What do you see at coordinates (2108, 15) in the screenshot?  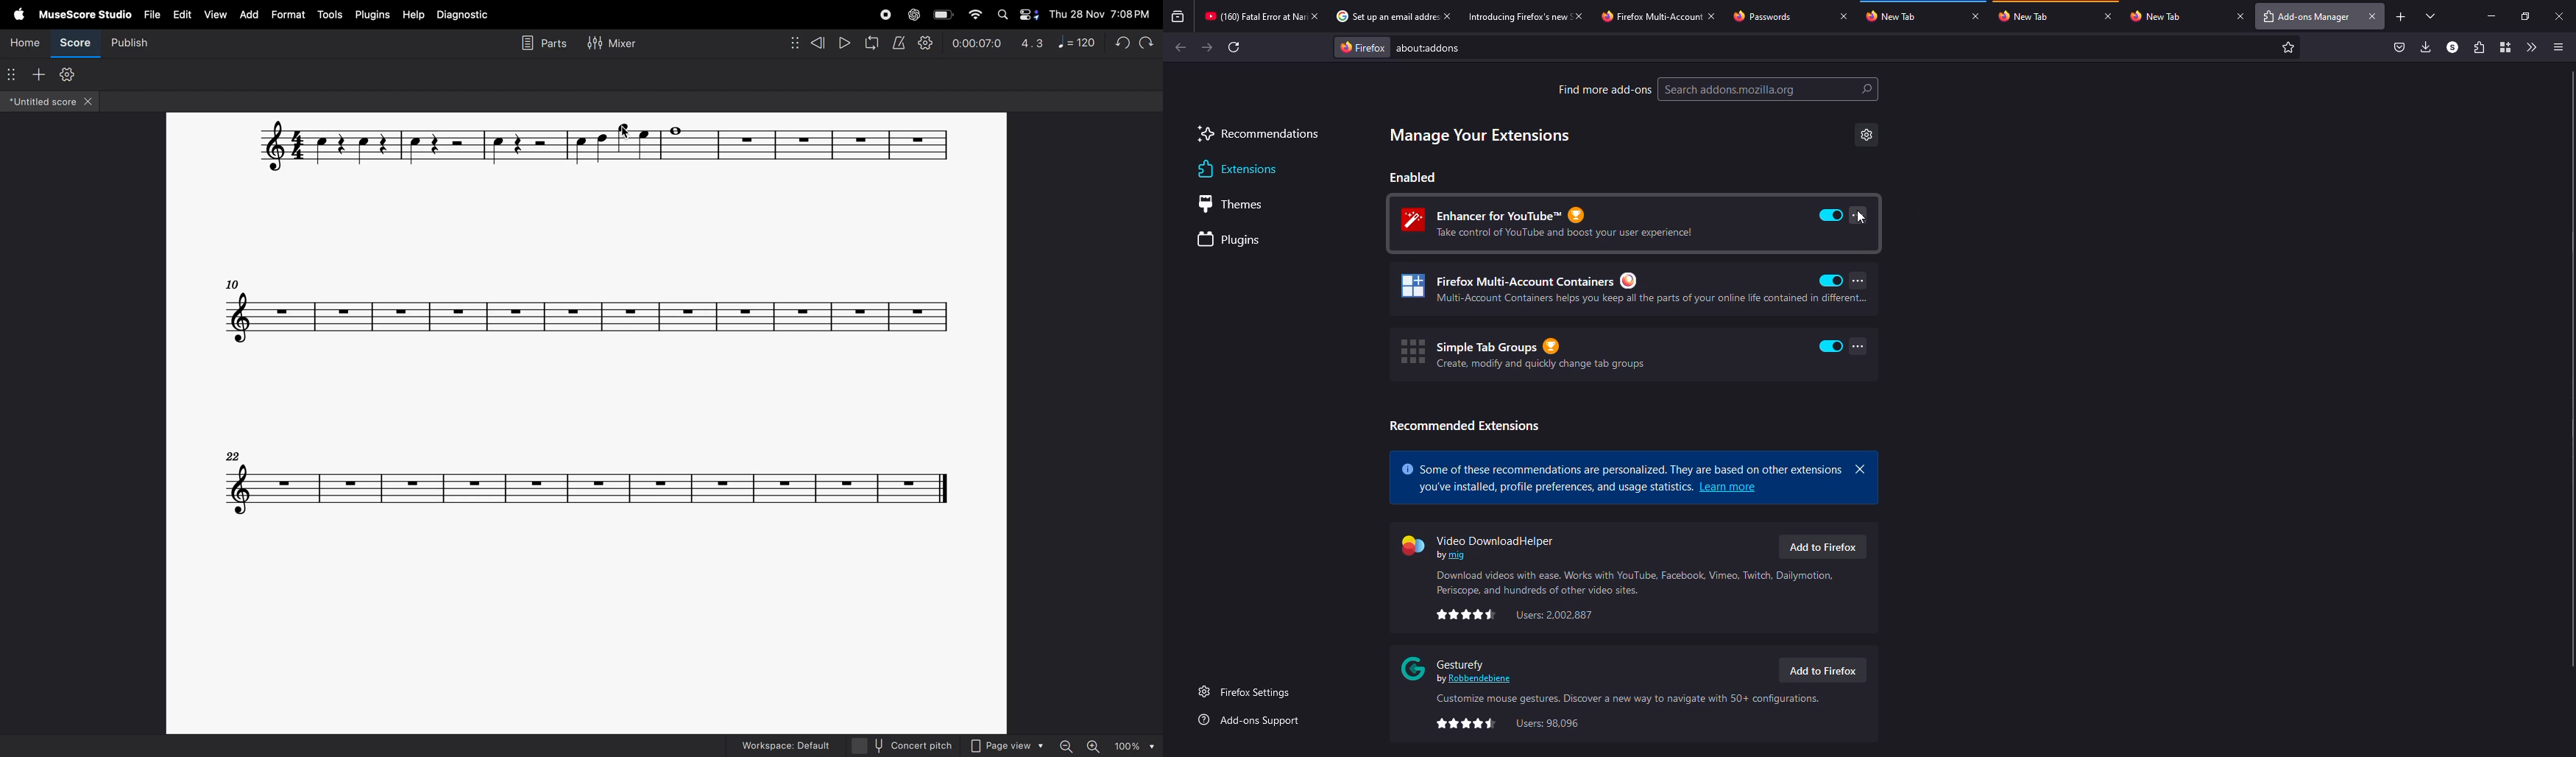 I see `close` at bounding box center [2108, 15].